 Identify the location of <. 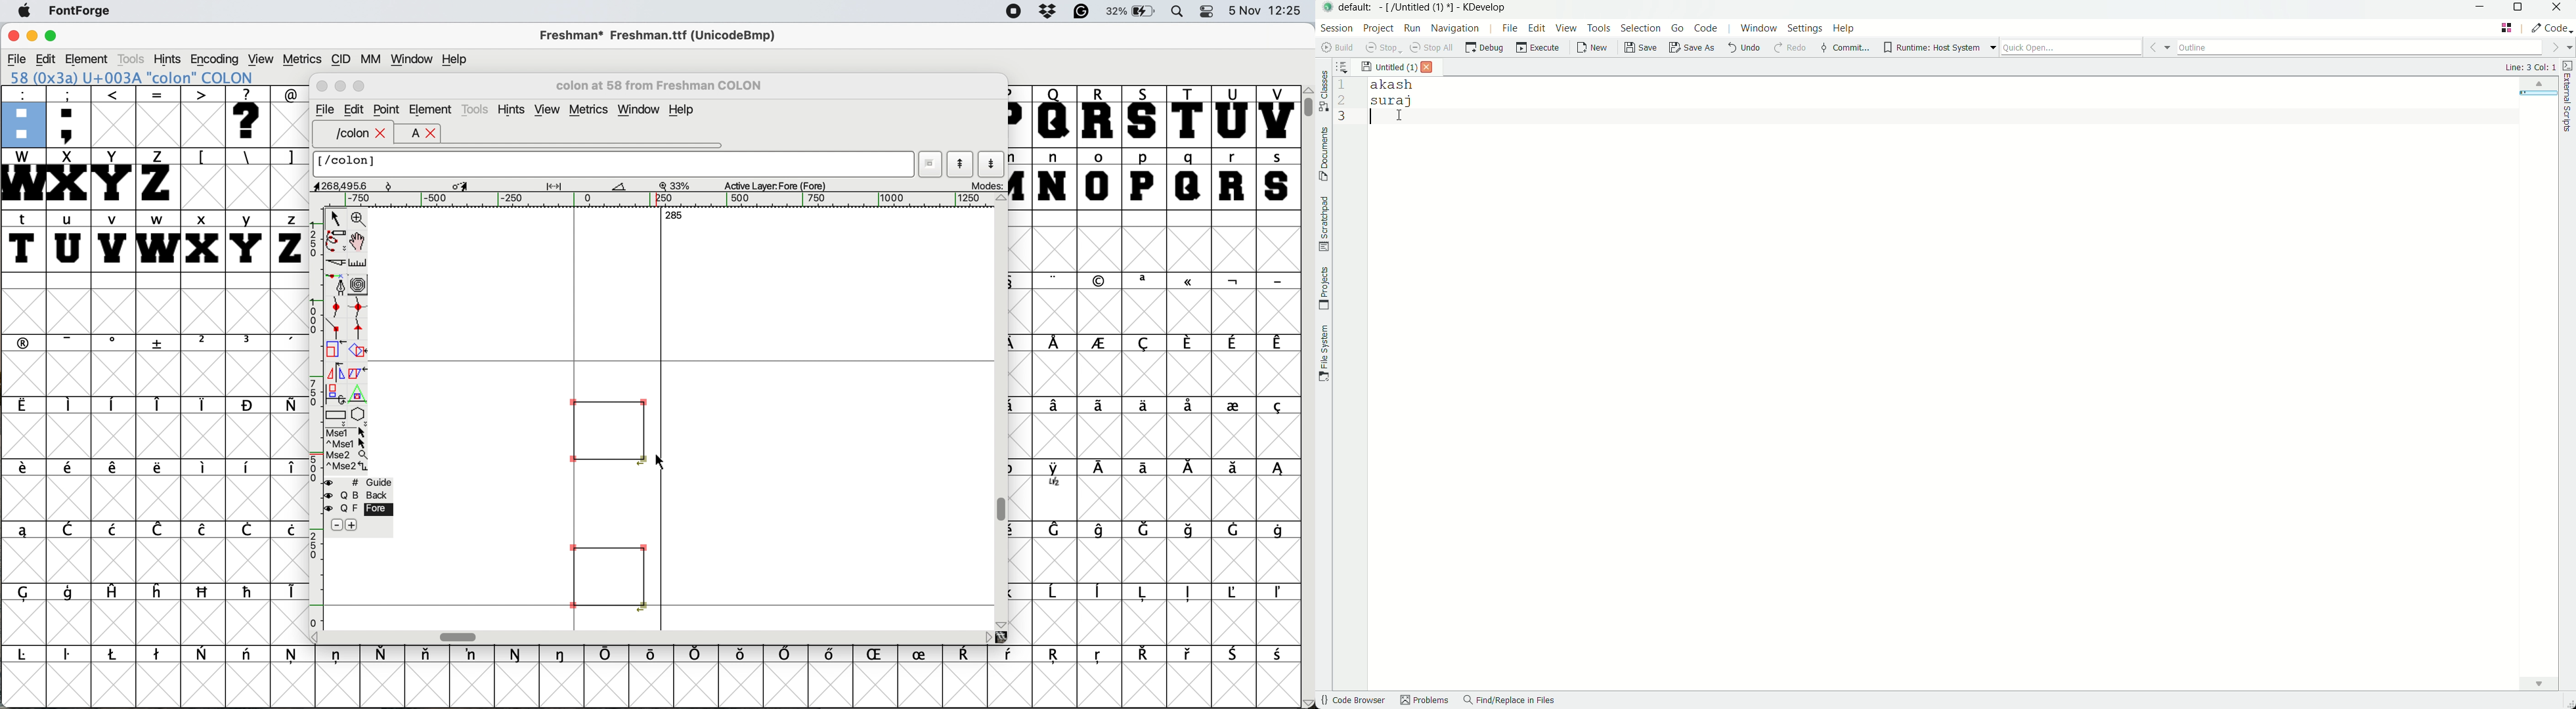
(114, 116).